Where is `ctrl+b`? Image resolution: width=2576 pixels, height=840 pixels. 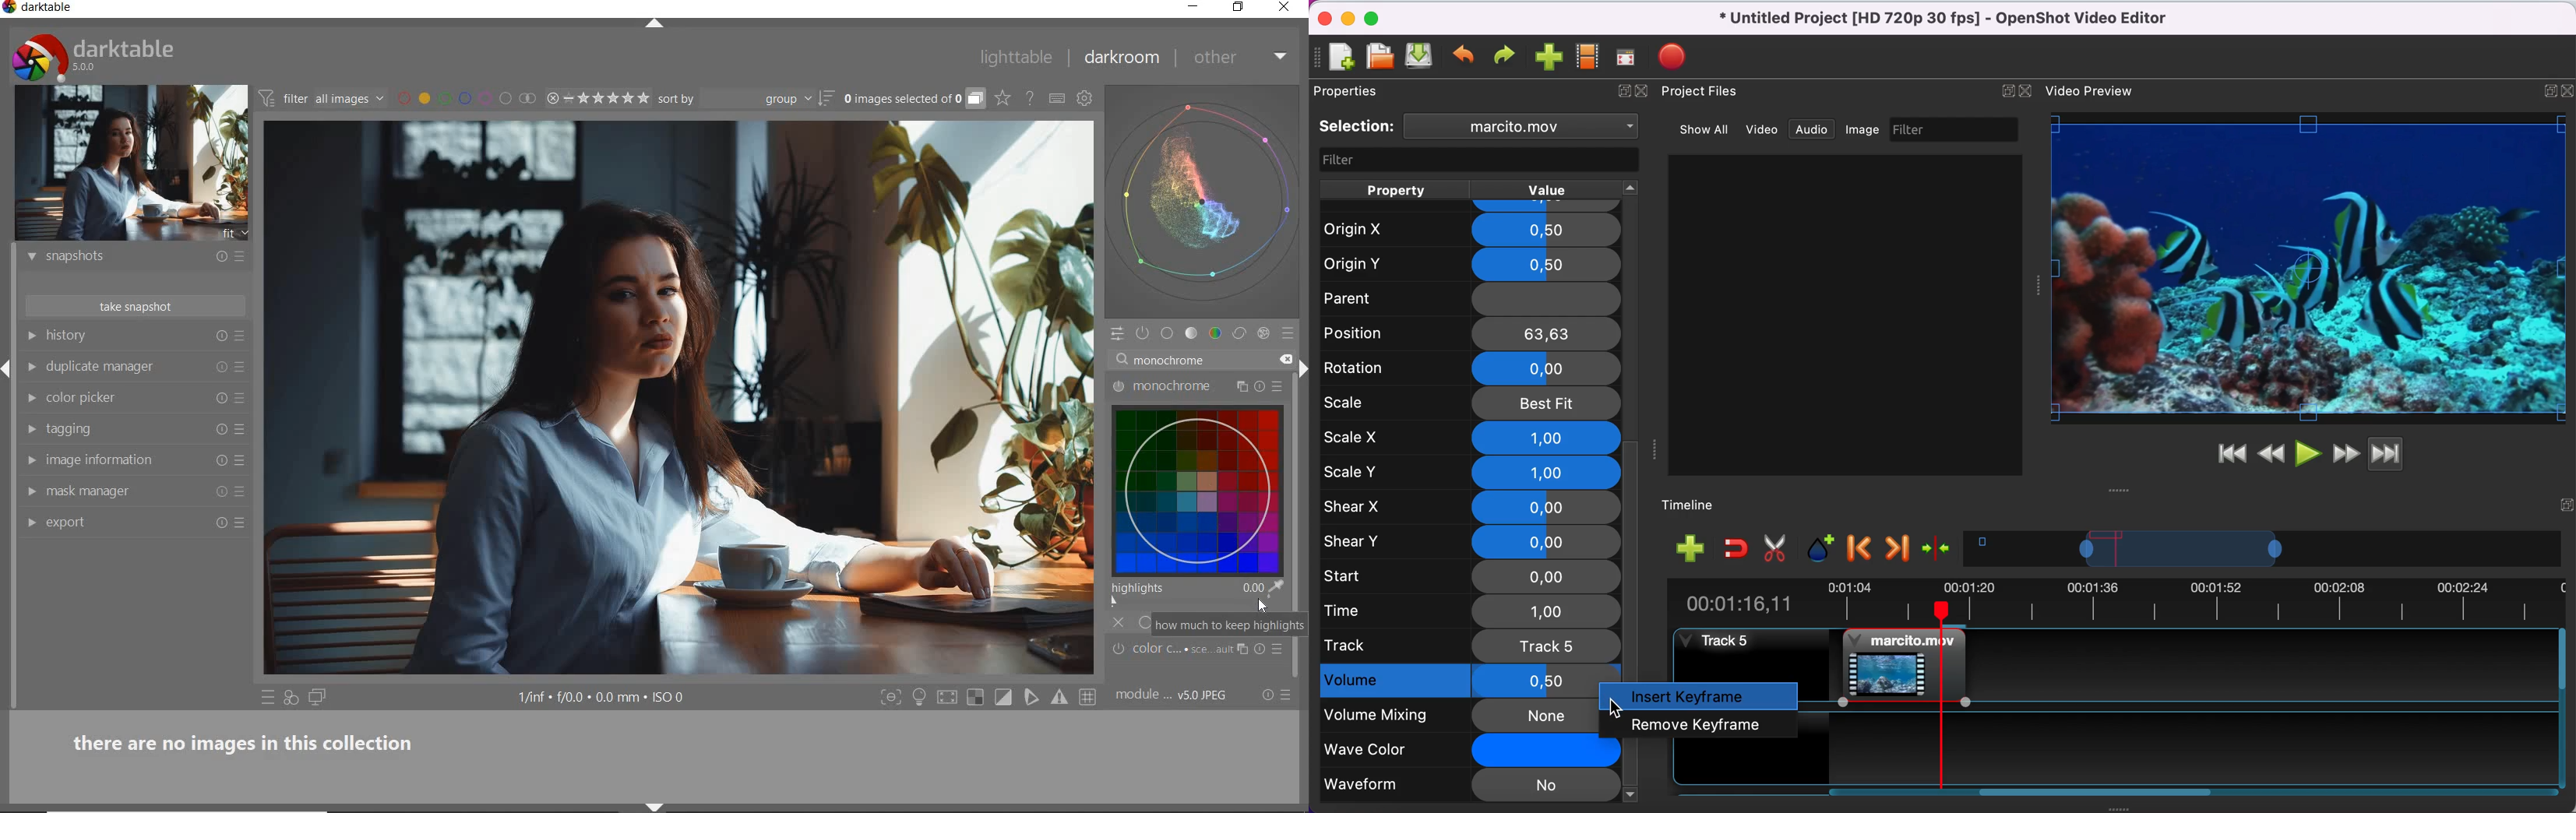
ctrl+b is located at coordinates (921, 697).